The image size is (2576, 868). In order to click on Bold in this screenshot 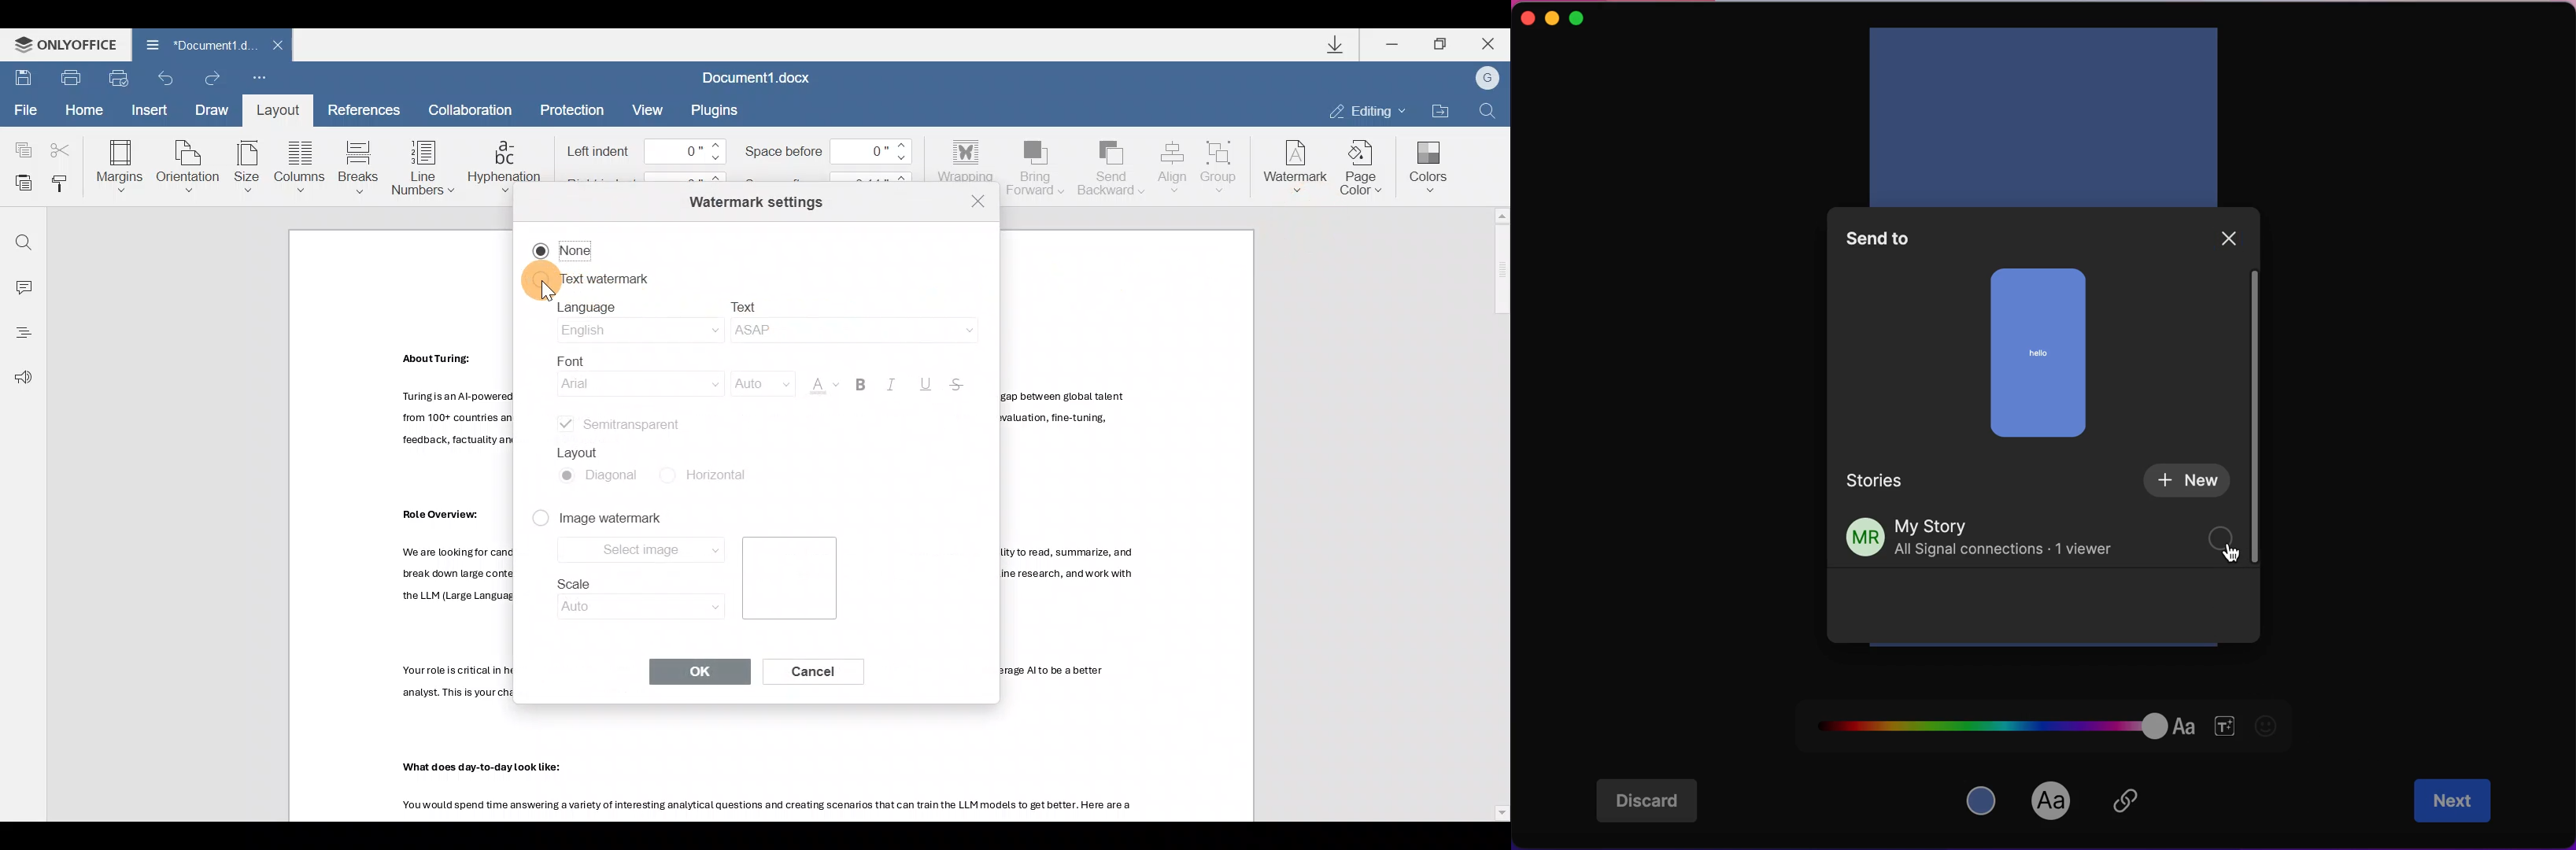, I will do `click(864, 381)`.